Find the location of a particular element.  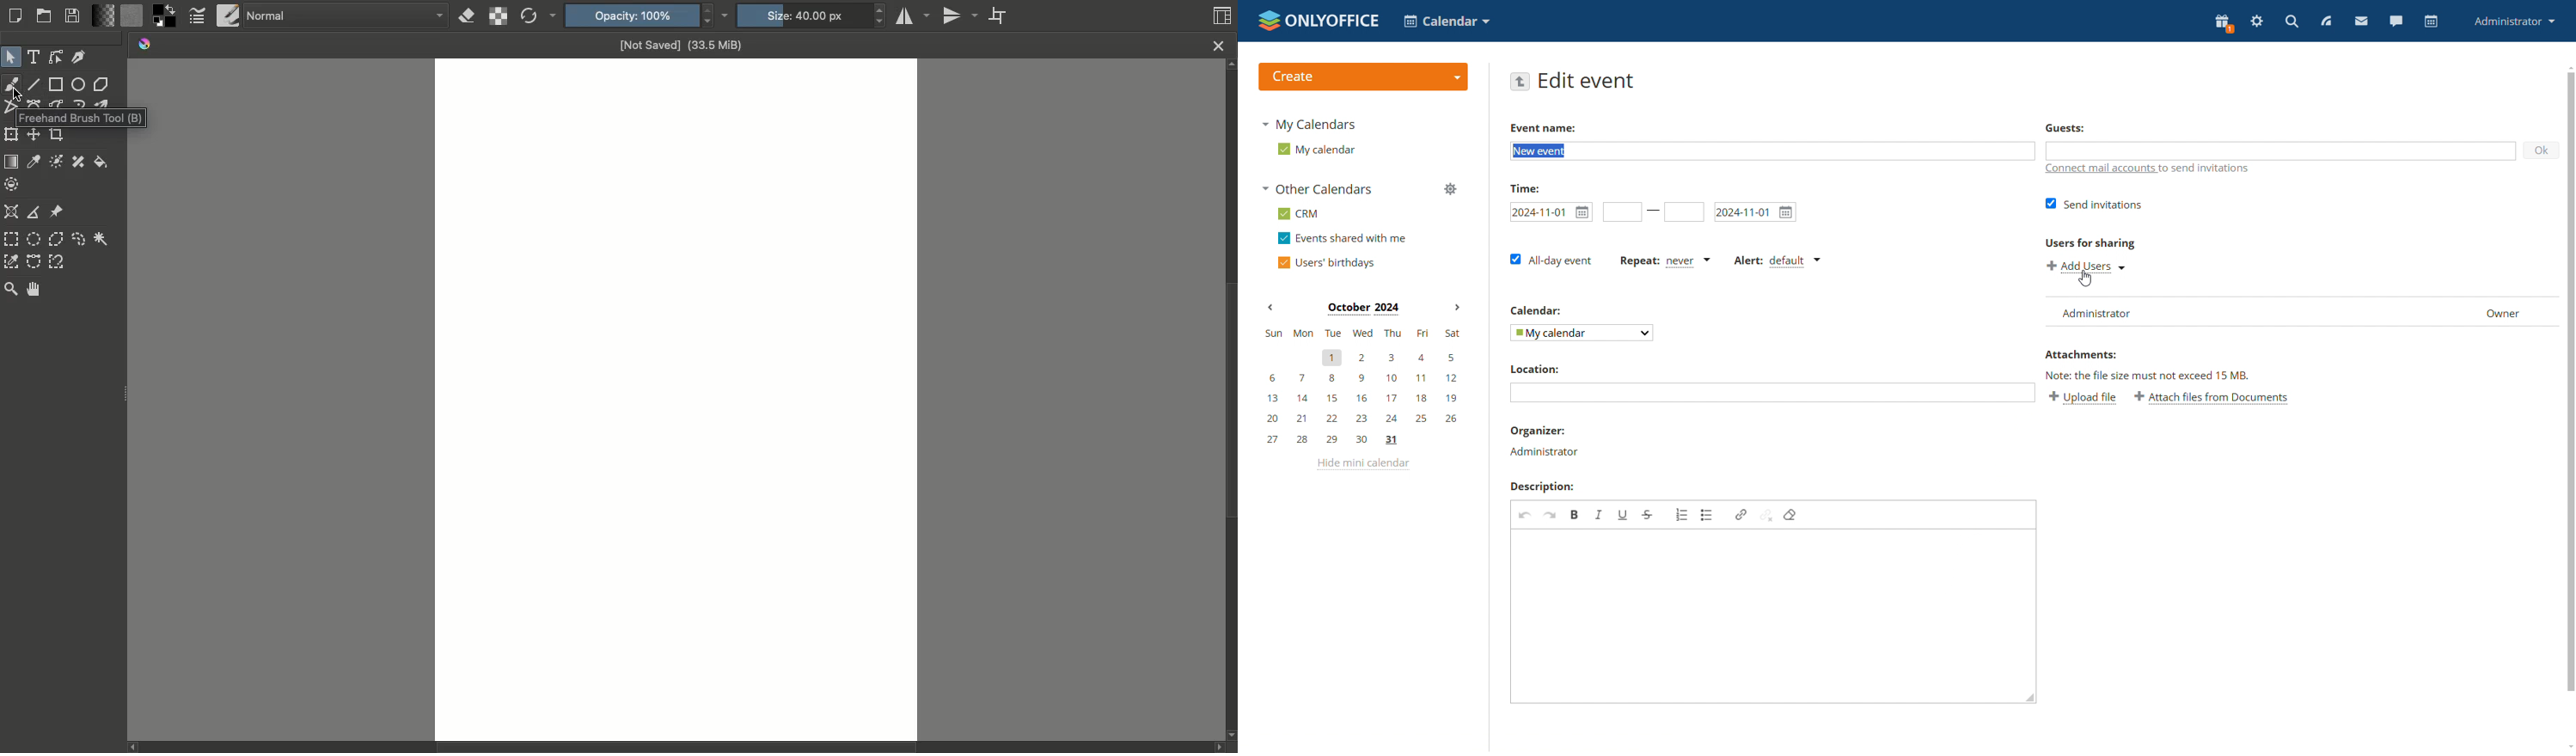

Beizer curve selection tool is located at coordinates (34, 260).